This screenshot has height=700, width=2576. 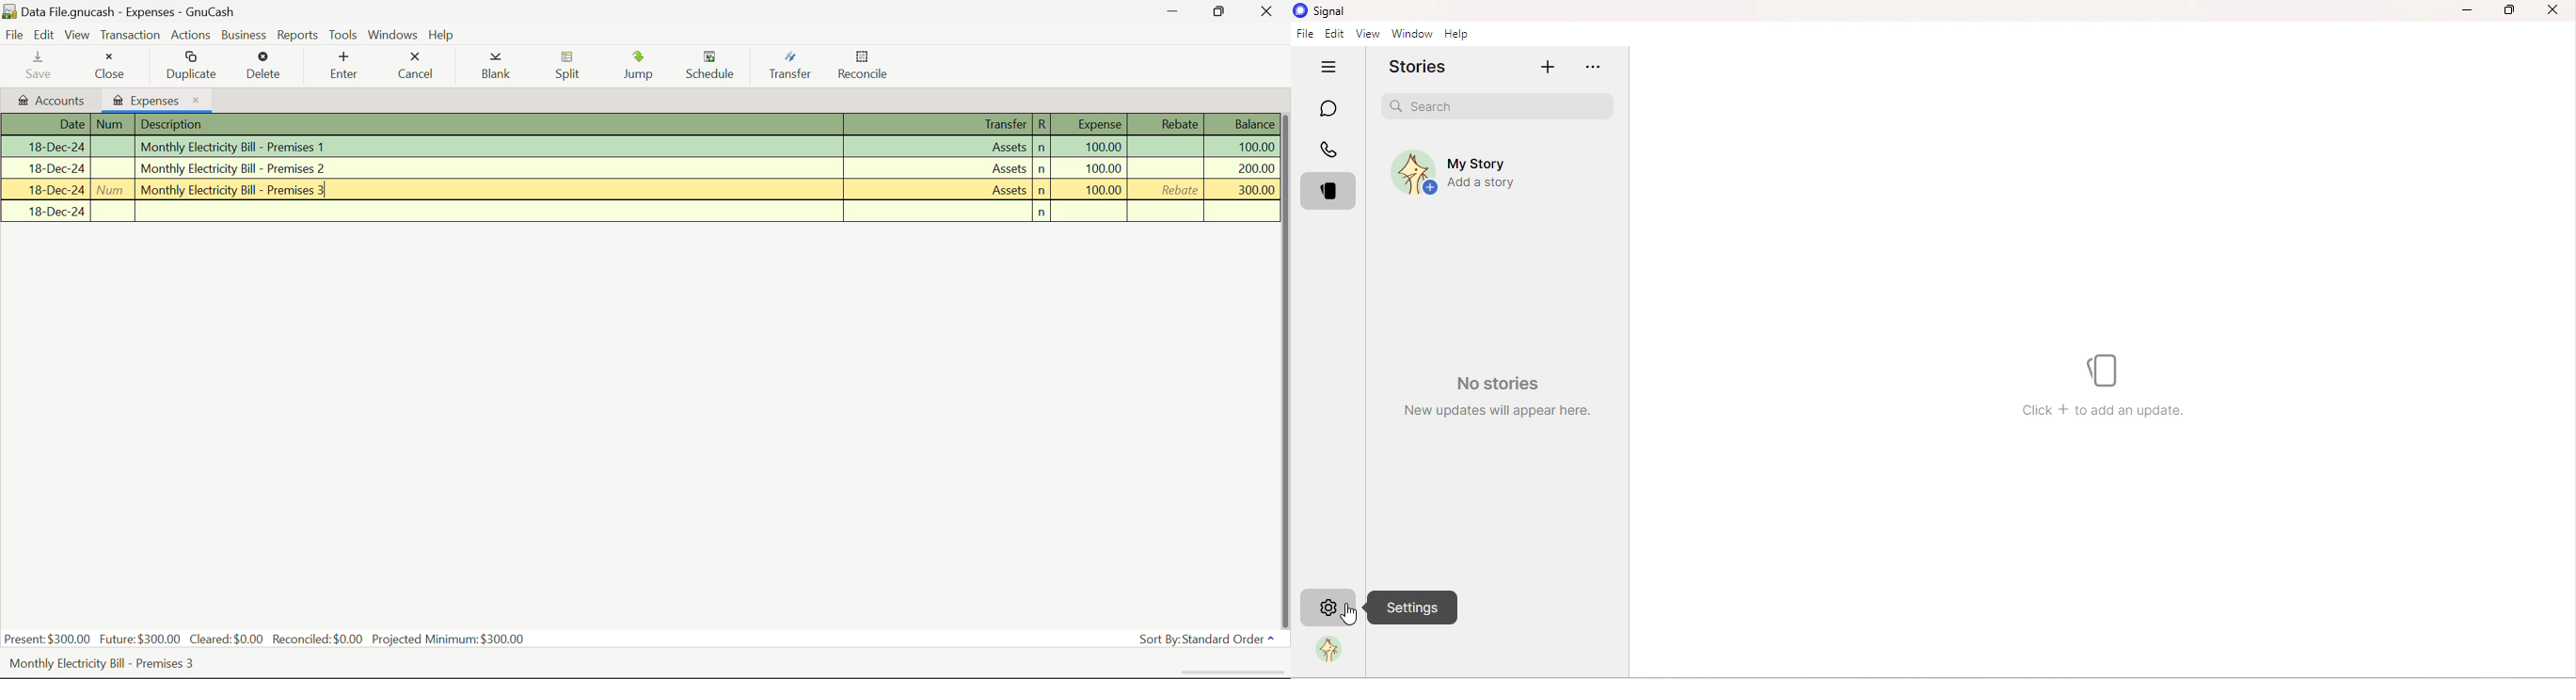 What do you see at coordinates (297, 36) in the screenshot?
I see `Reports` at bounding box center [297, 36].